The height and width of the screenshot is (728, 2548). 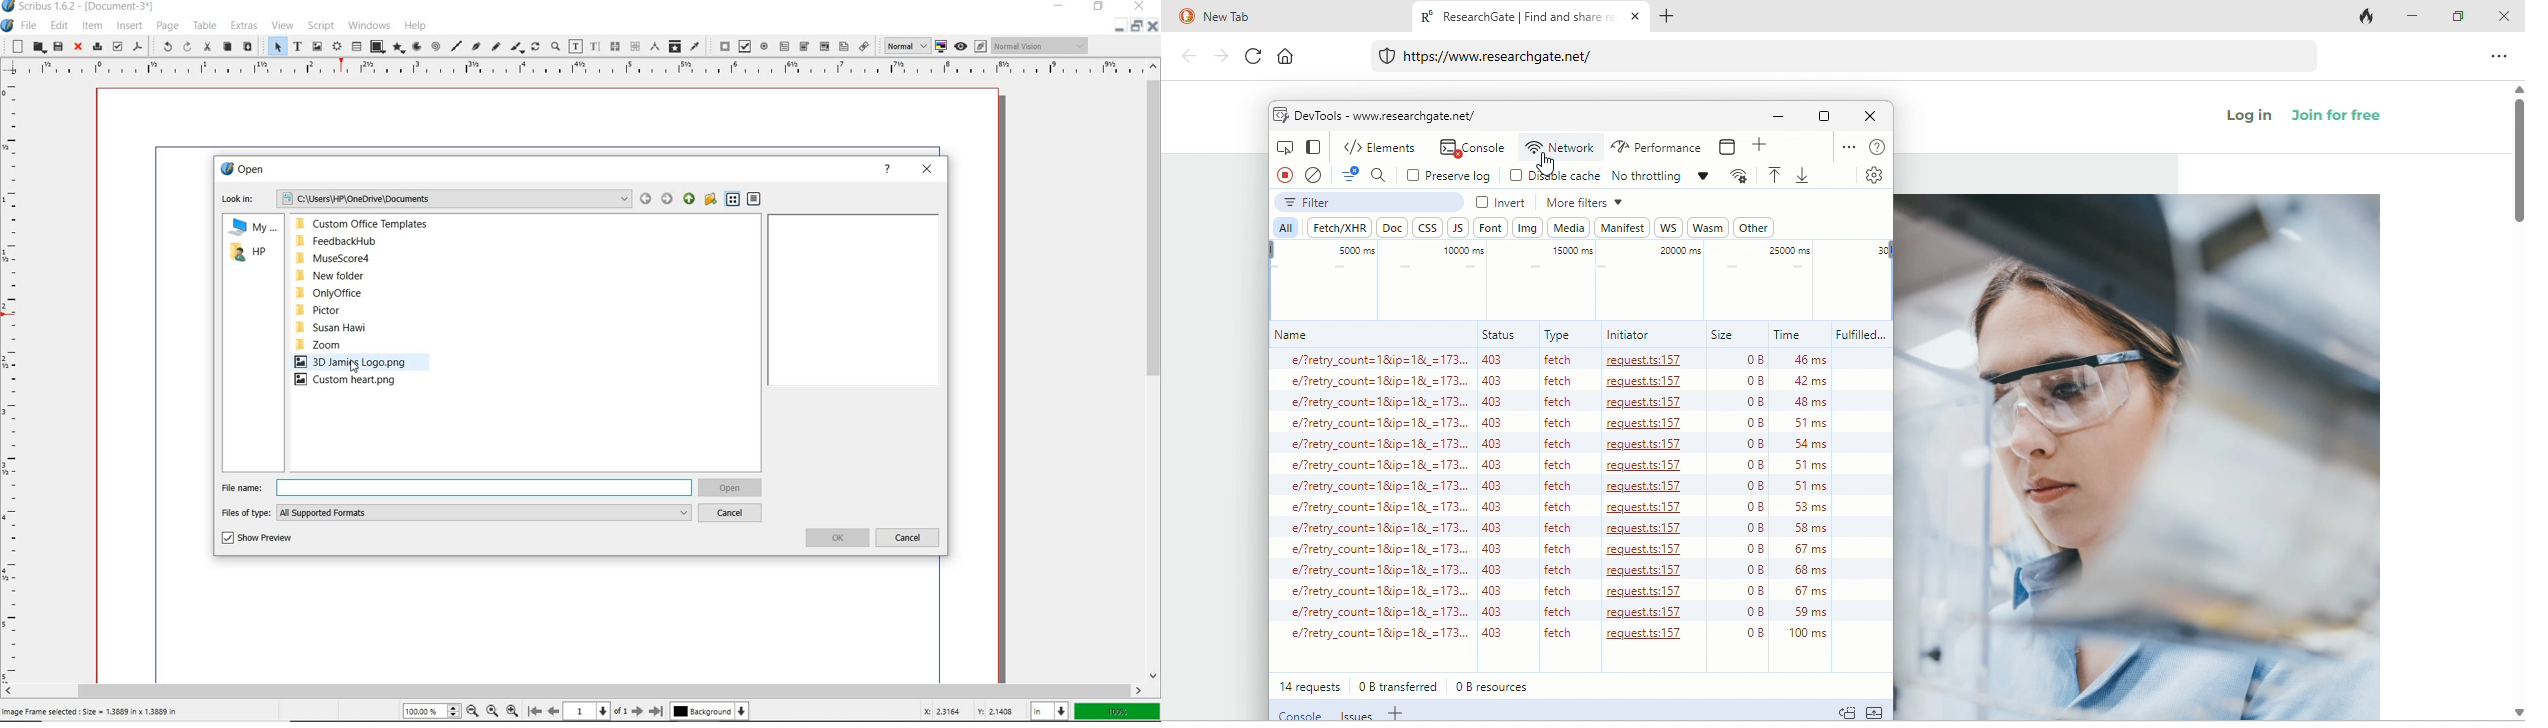 I want to click on rotate item, so click(x=535, y=46).